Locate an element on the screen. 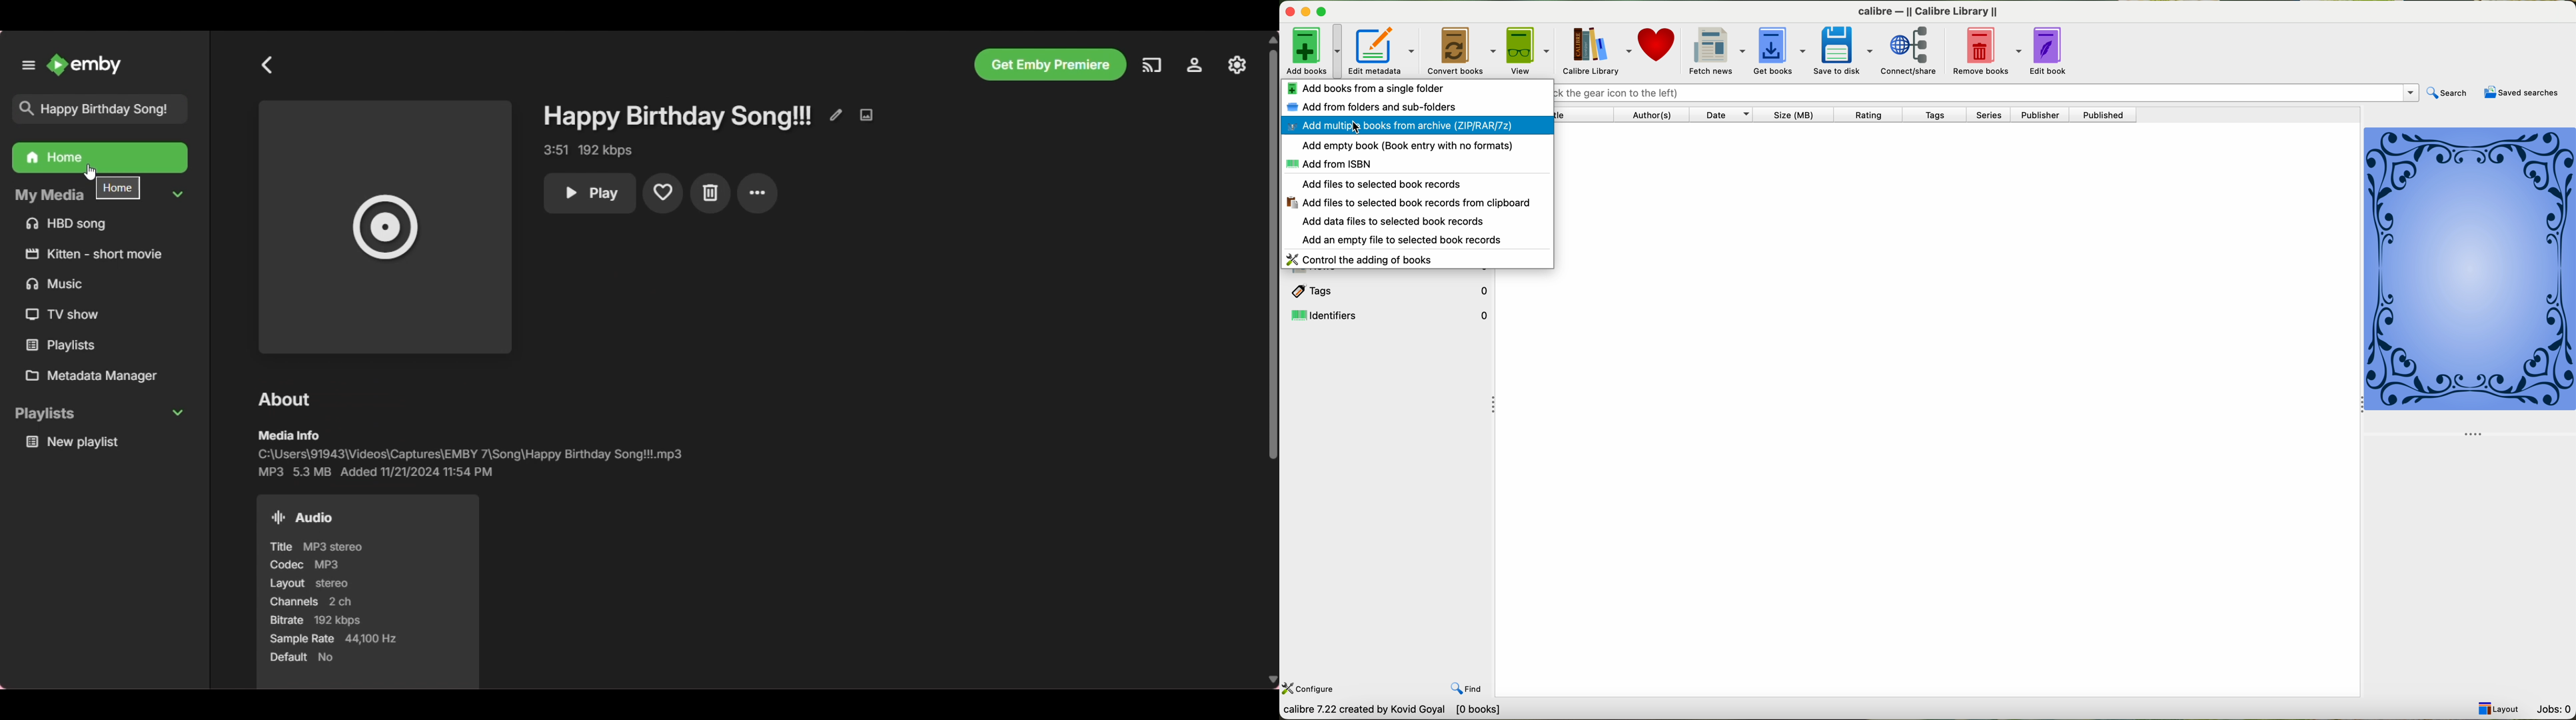 The width and height of the screenshot is (2576, 728). layout is located at coordinates (2499, 709).